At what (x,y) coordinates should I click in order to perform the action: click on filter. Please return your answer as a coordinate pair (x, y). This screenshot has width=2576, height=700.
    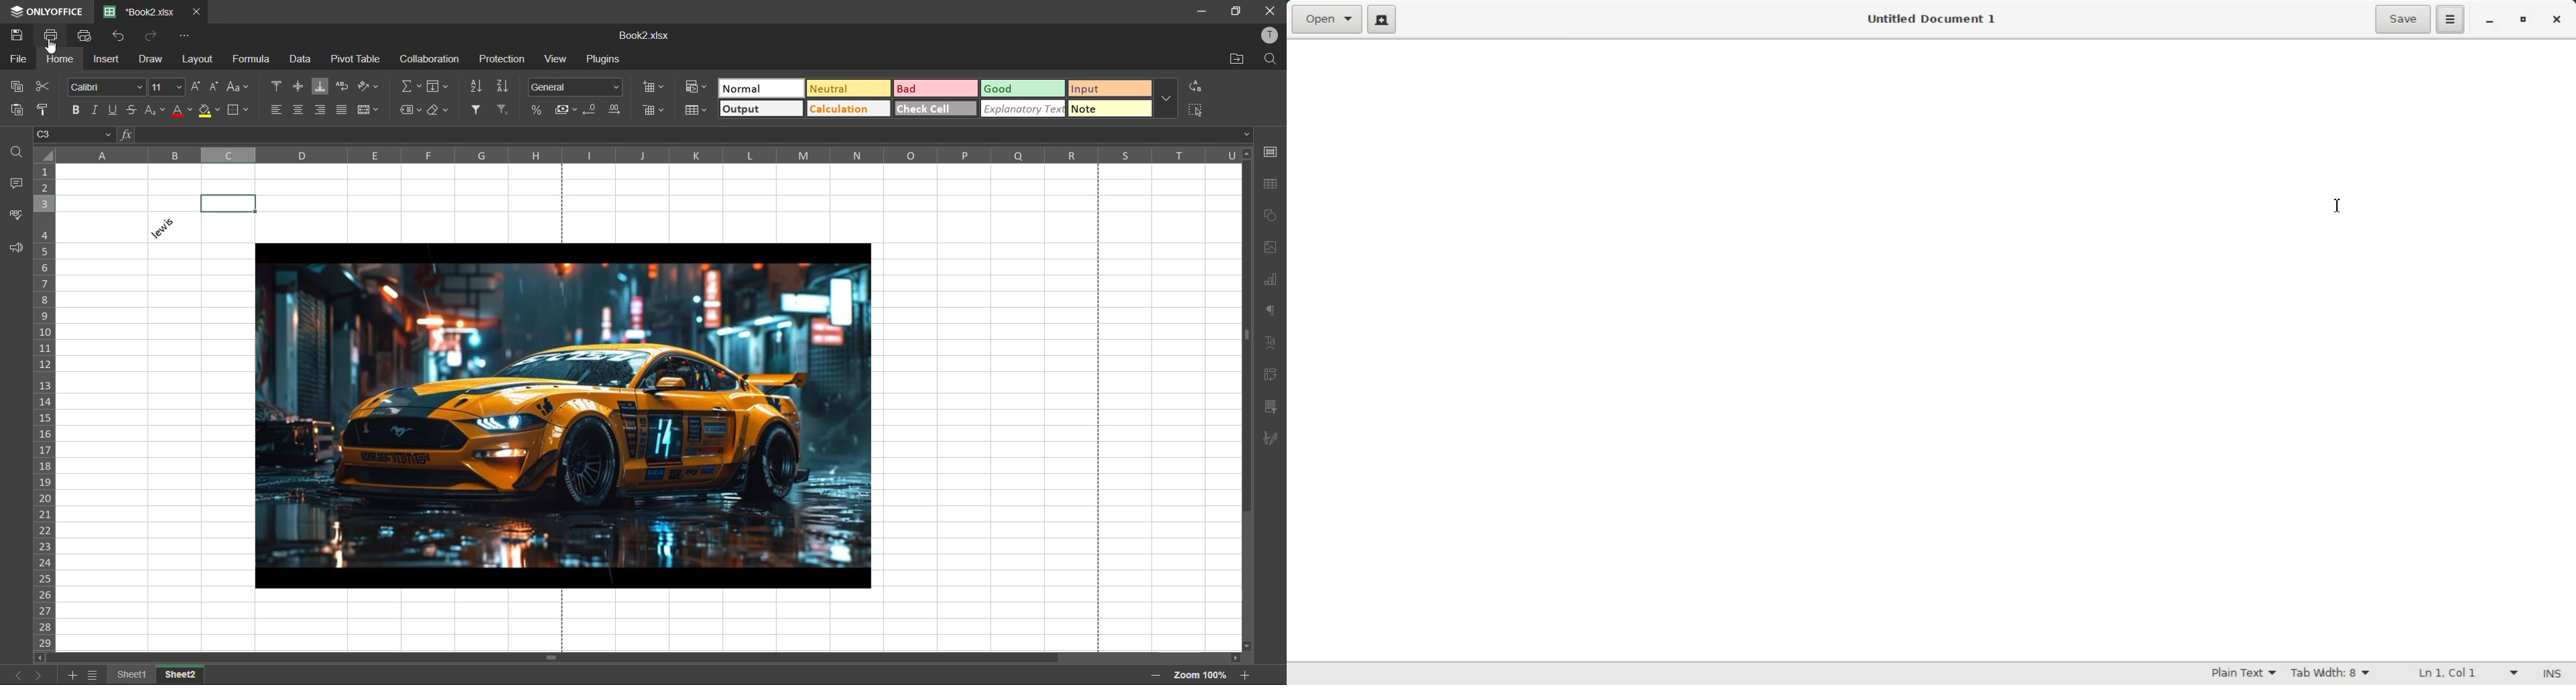
    Looking at the image, I should click on (478, 110).